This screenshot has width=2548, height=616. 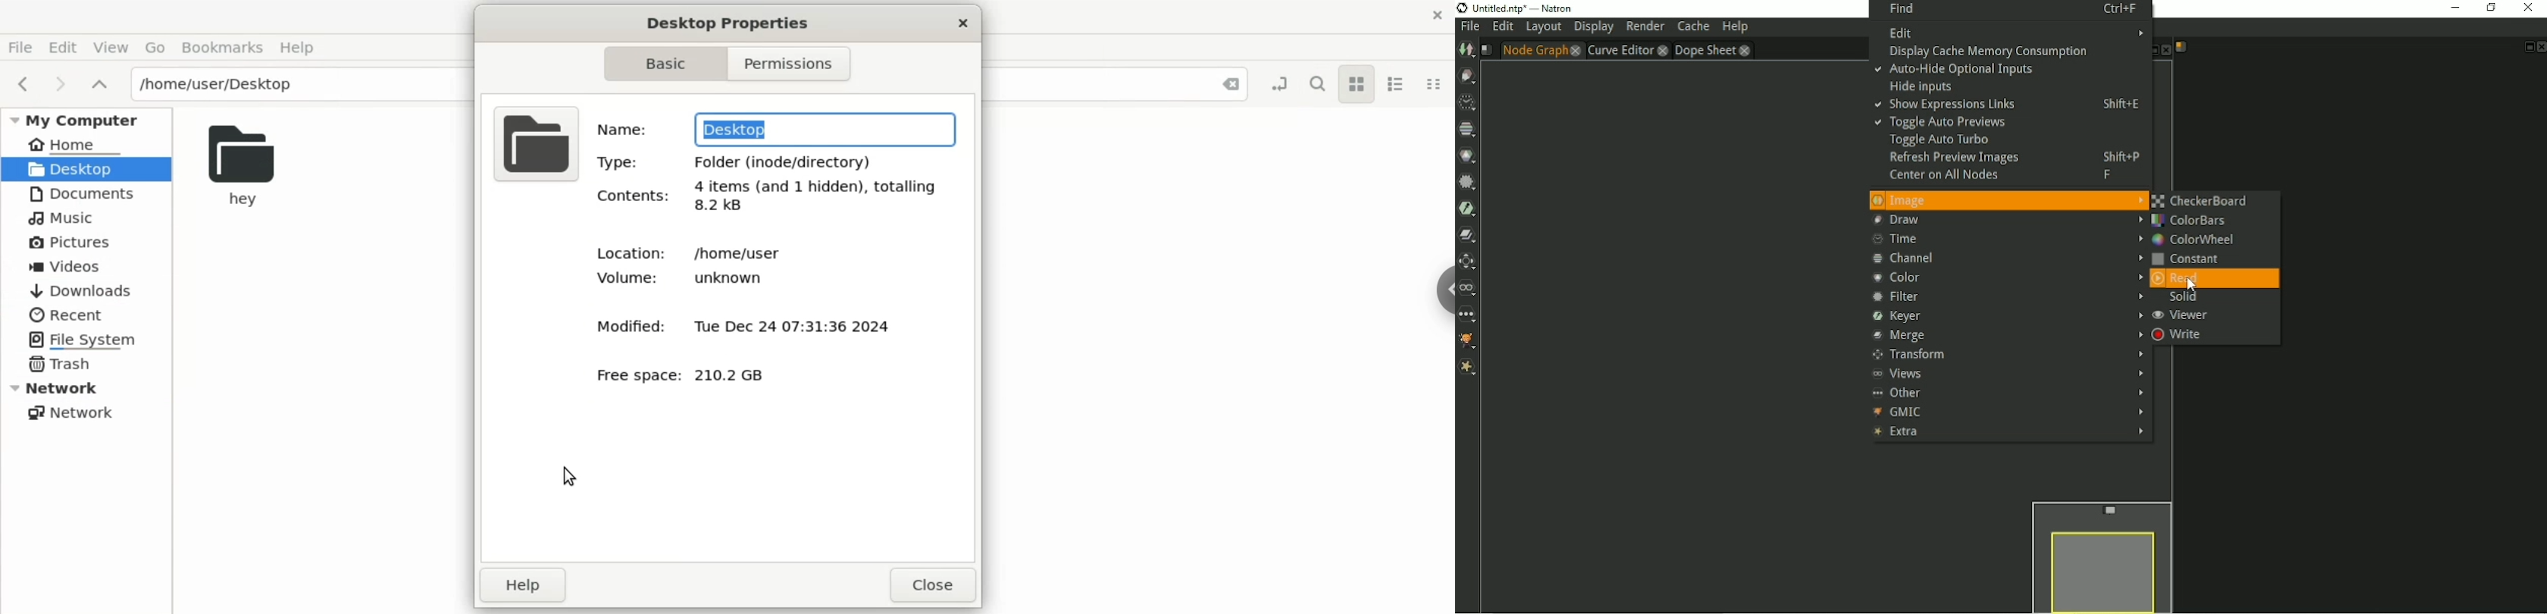 What do you see at coordinates (86, 290) in the screenshot?
I see `downloads` at bounding box center [86, 290].